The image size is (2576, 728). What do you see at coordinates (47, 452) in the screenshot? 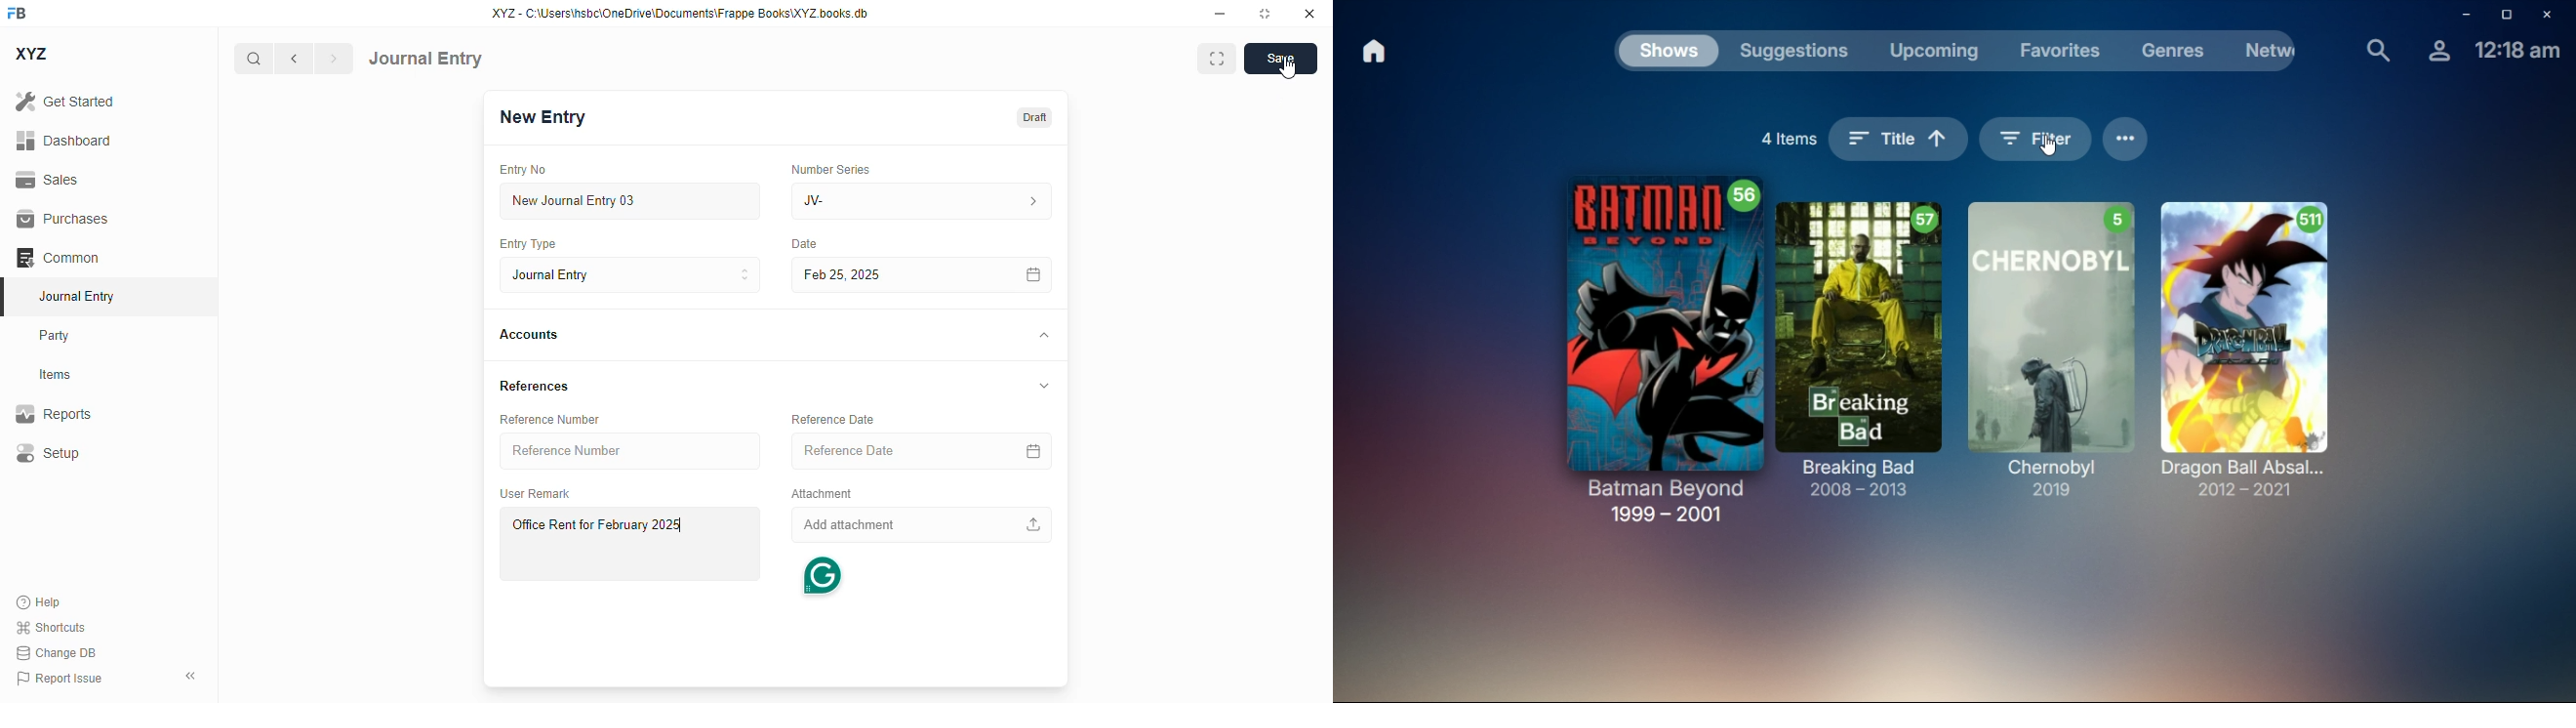
I see `setup` at bounding box center [47, 452].